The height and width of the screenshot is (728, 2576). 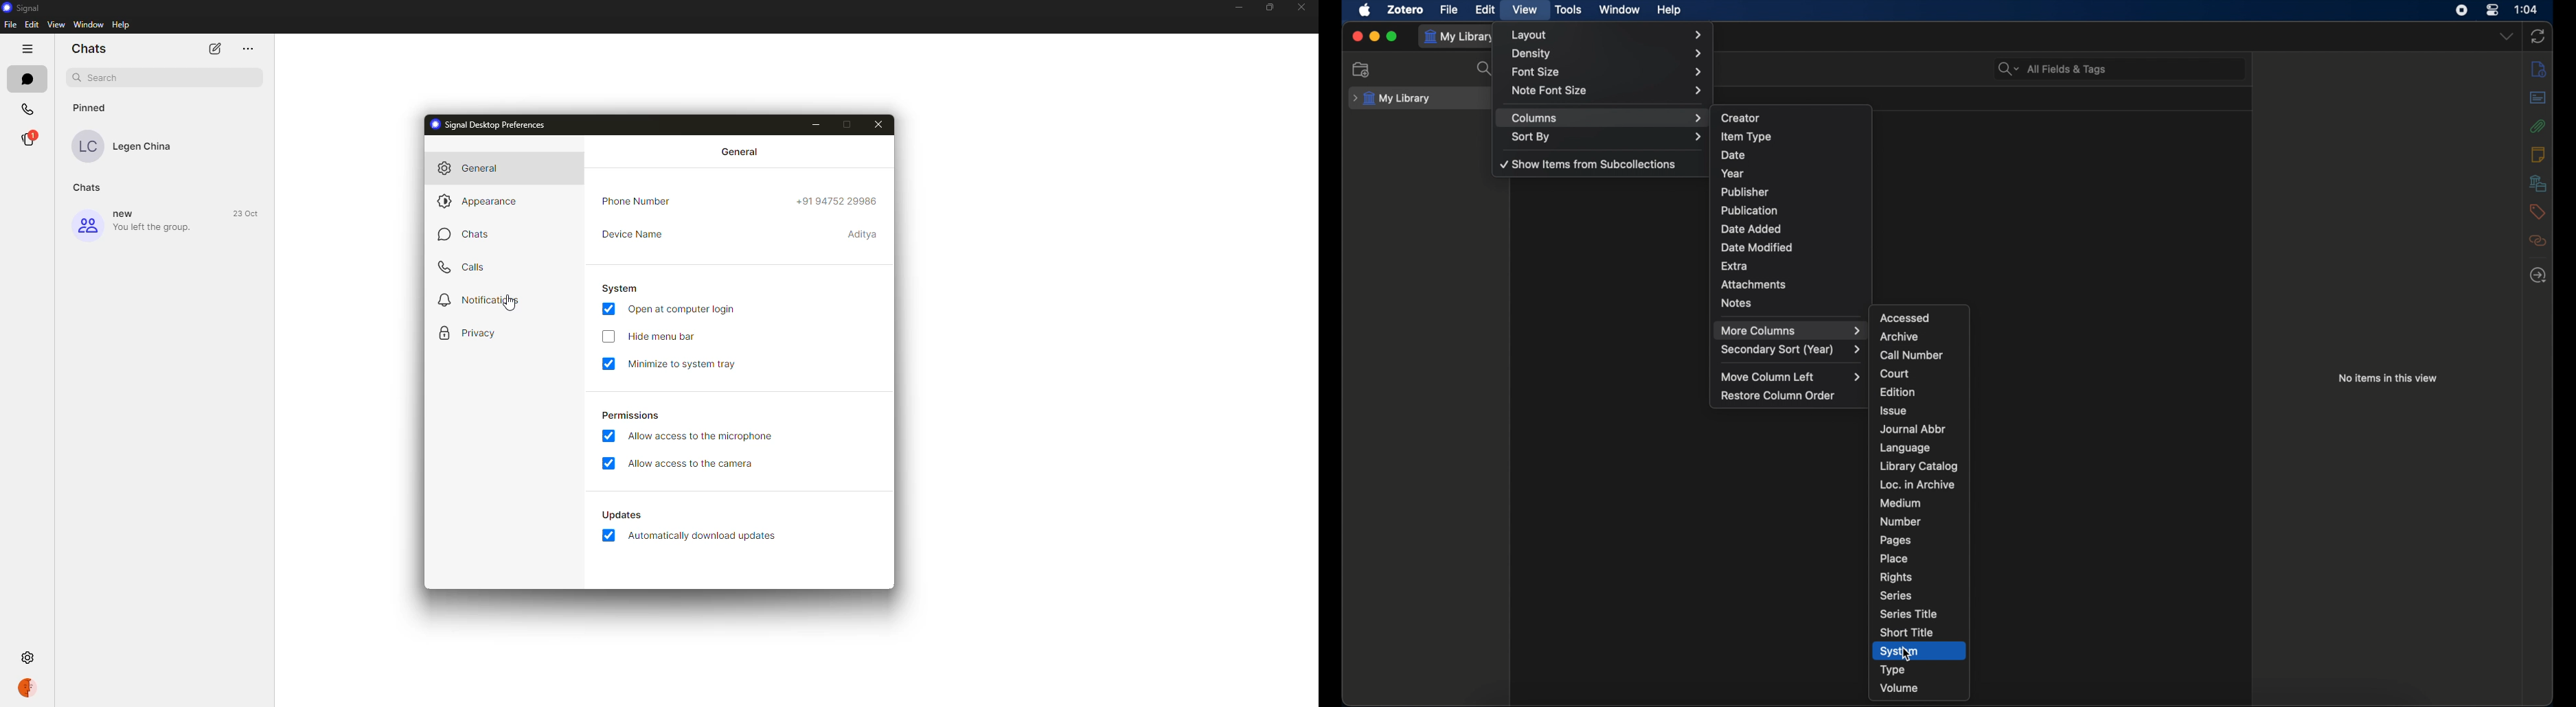 I want to click on tools, so click(x=1569, y=10).